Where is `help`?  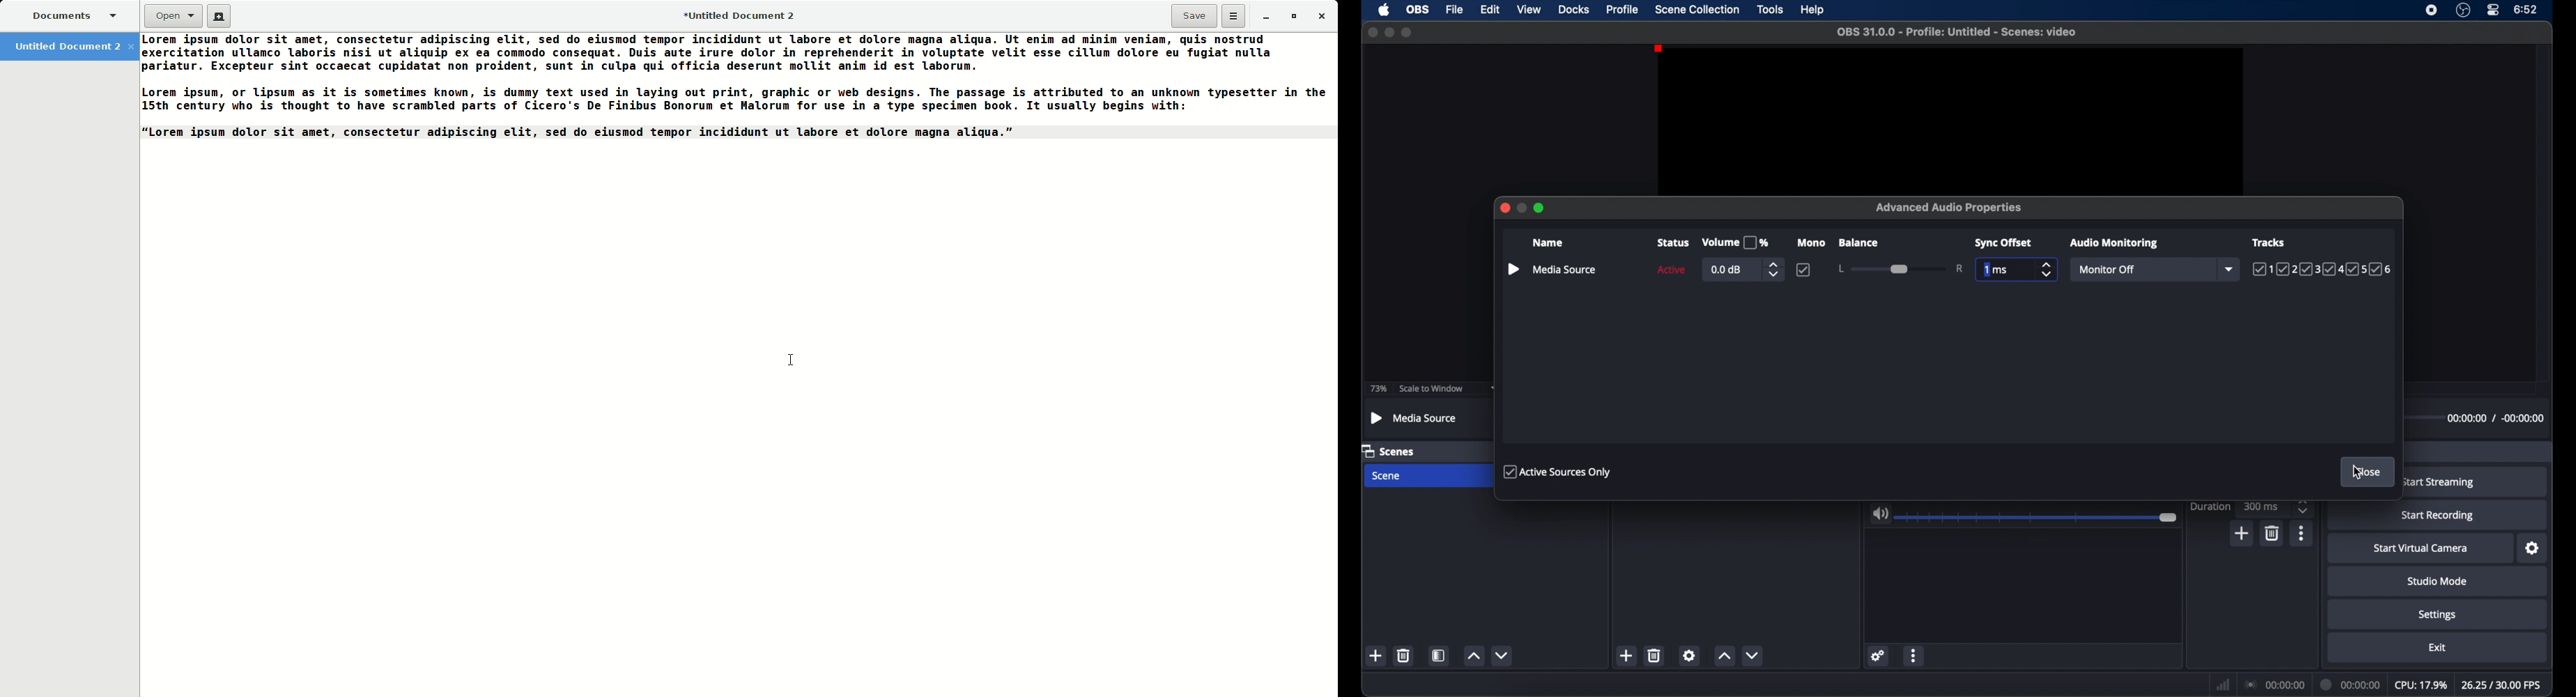
help is located at coordinates (1813, 10).